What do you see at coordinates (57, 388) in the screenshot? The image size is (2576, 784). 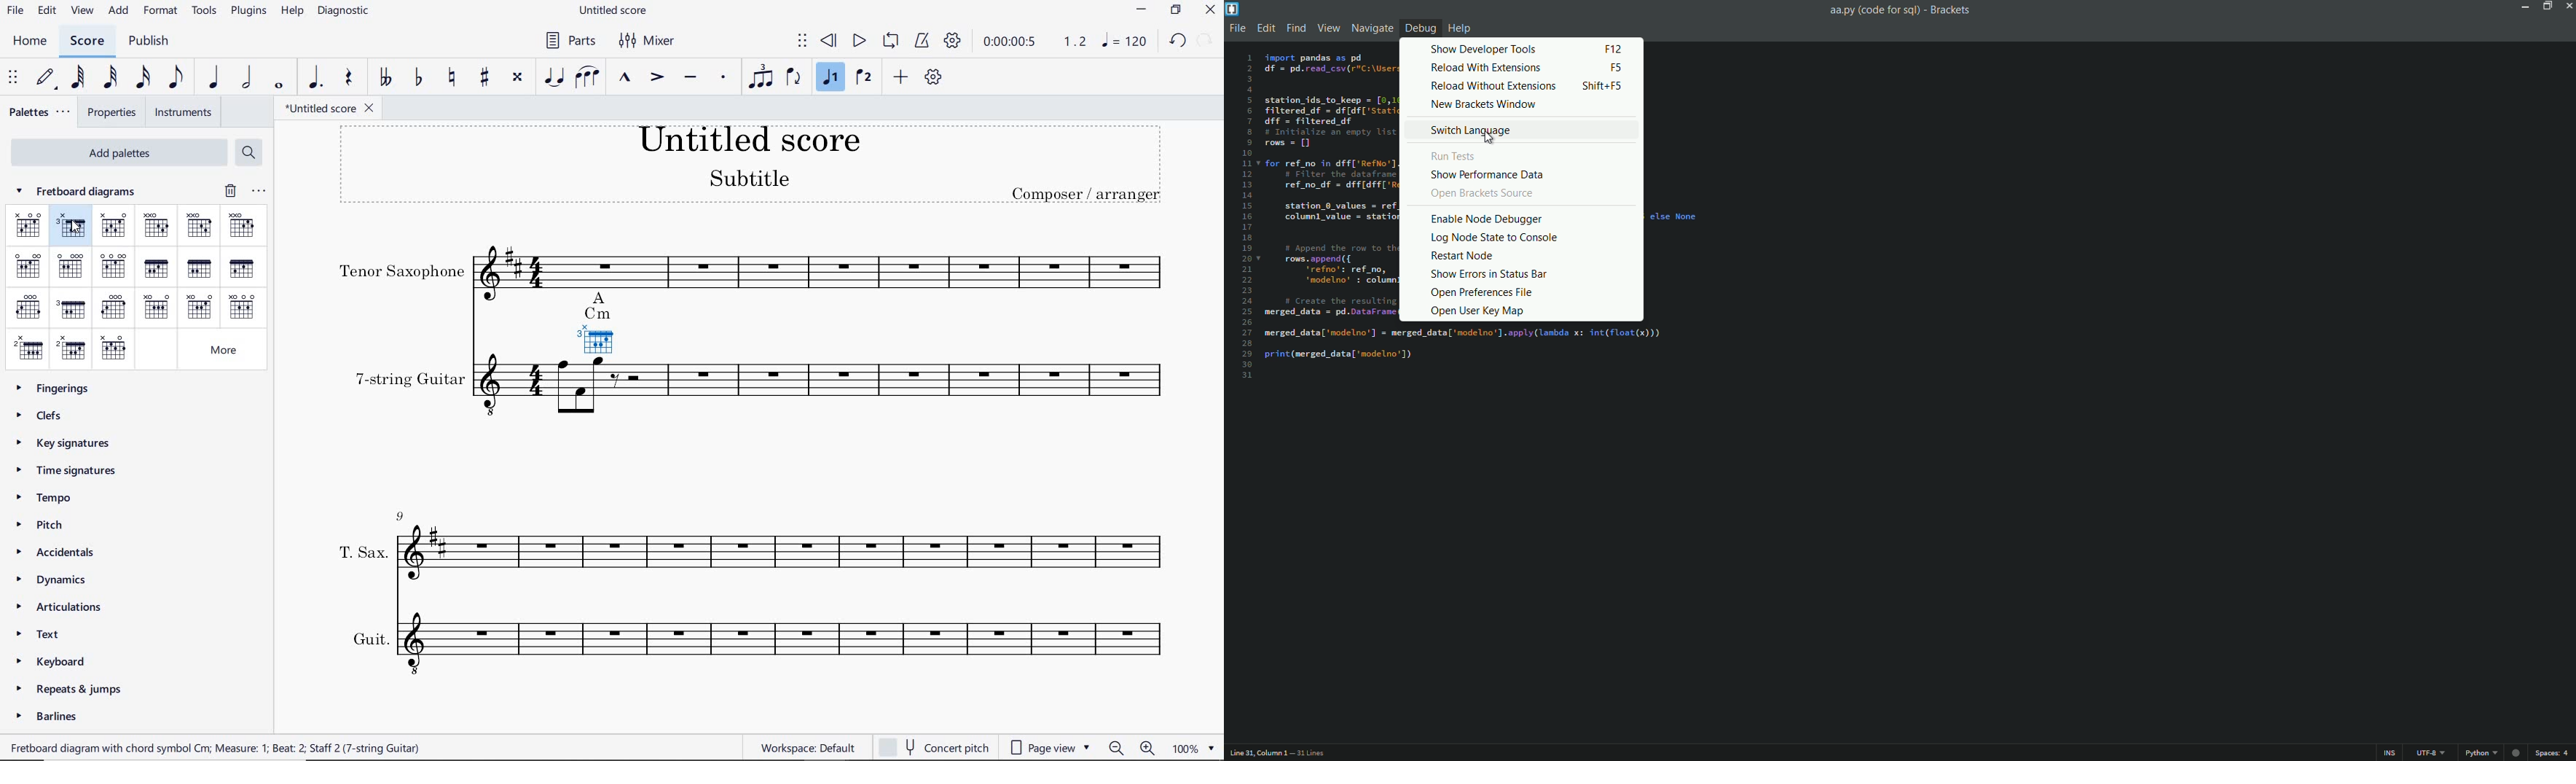 I see `FINGERINGS` at bounding box center [57, 388].